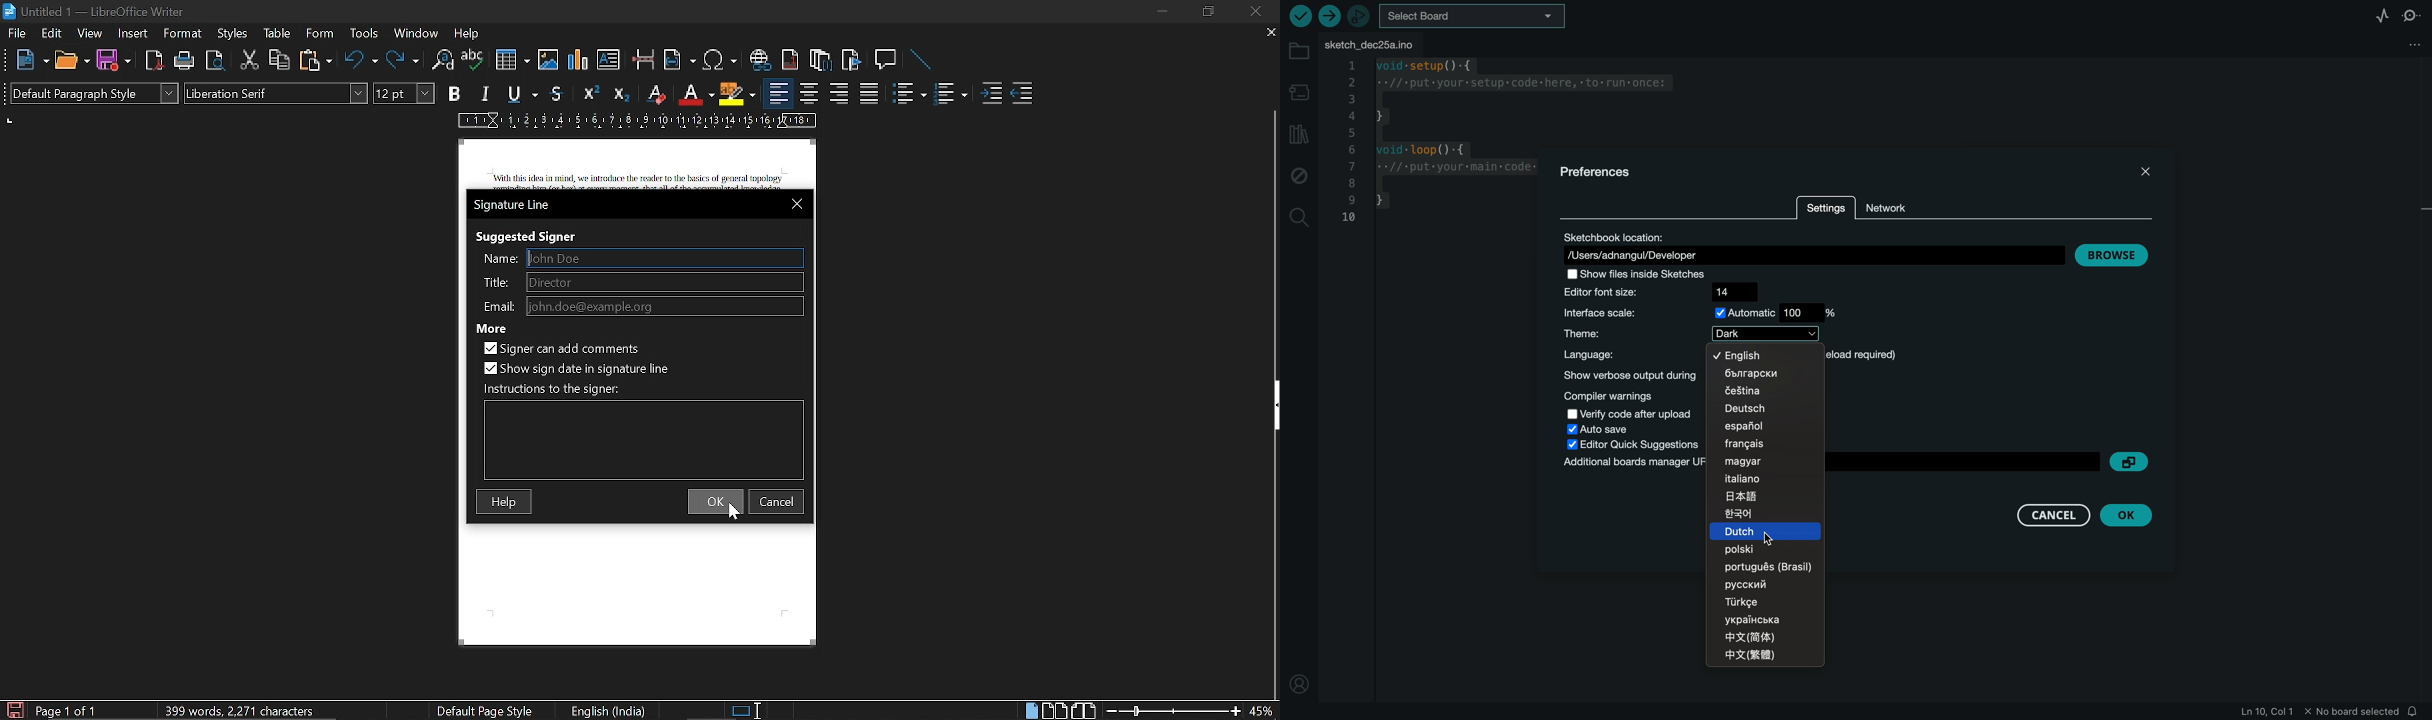 Image resolution: width=2436 pixels, height=728 pixels. Describe the element at coordinates (1637, 445) in the screenshot. I see `editor  quick` at that location.